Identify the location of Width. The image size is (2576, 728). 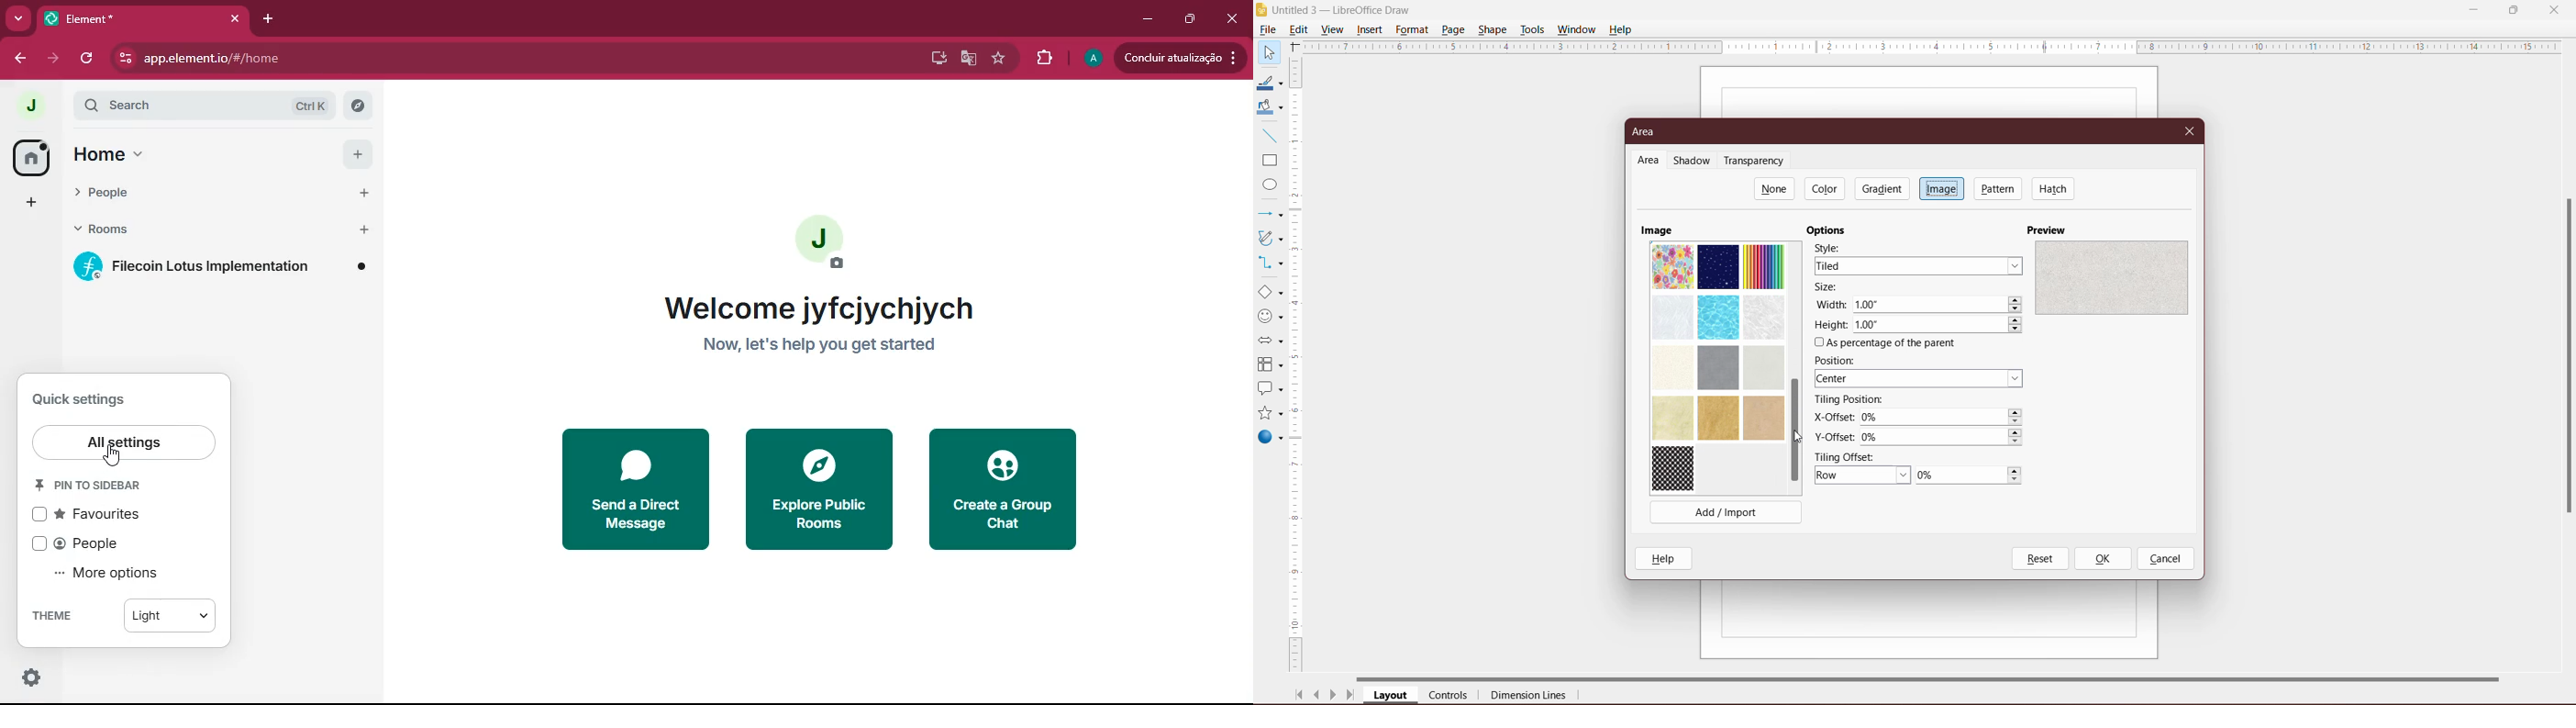
(1831, 304).